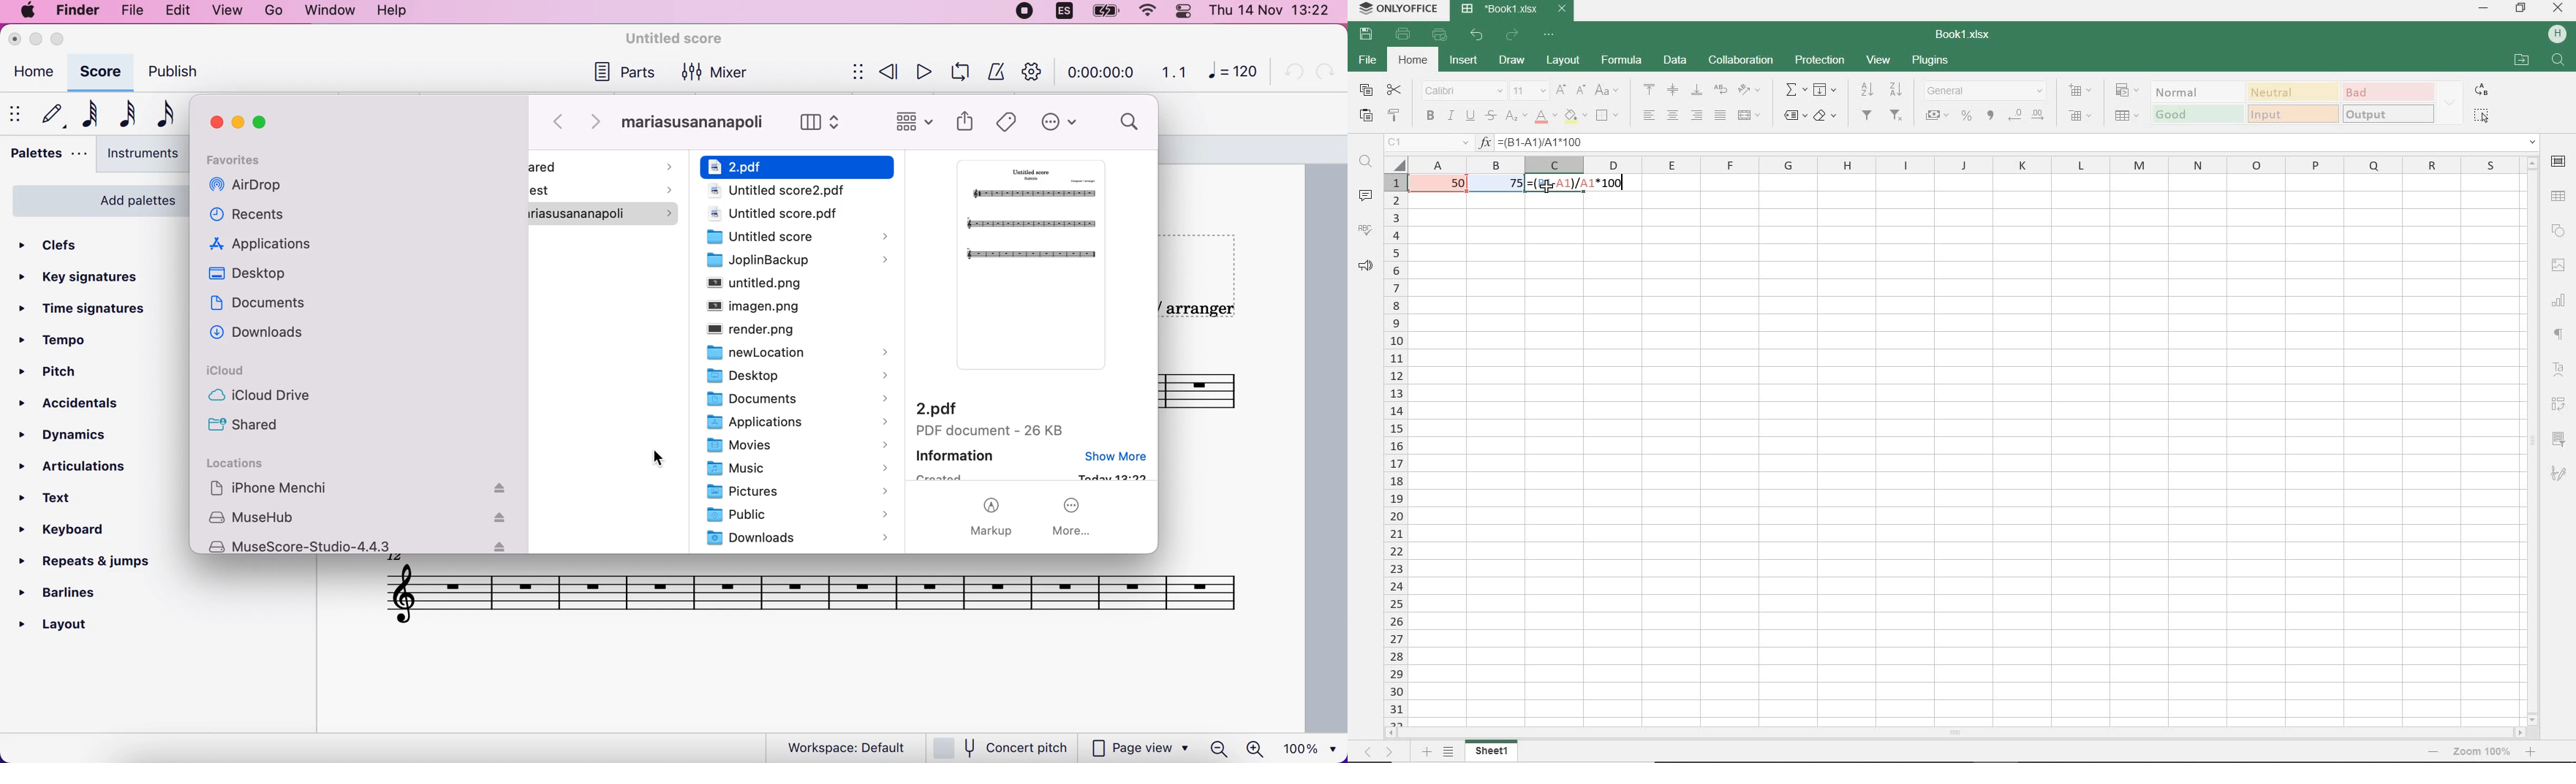 This screenshot has width=2576, height=784. What do you see at coordinates (789, 192) in the screenshot?
I see `= Jhnuuceu sCoicc.pul` at bounding box center [789, 192].